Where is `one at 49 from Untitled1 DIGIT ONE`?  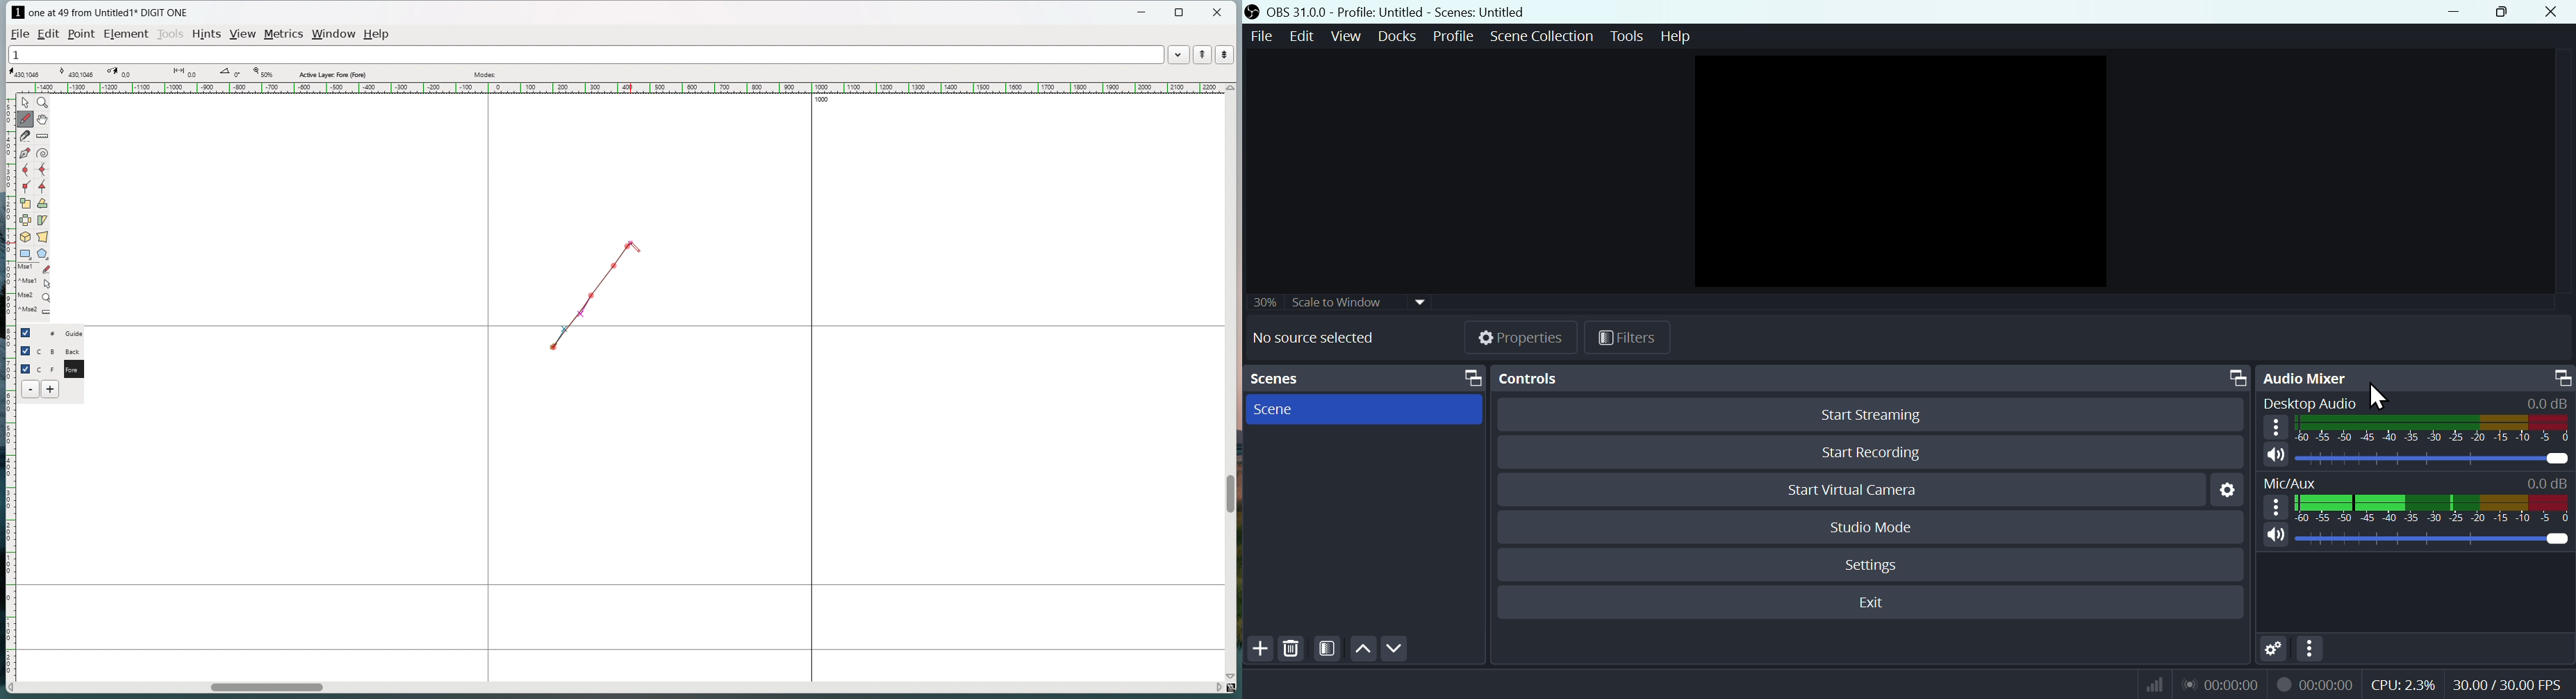
one at 49 from Untitled1 DIGIT ONE is located at coordinates (107, 13).